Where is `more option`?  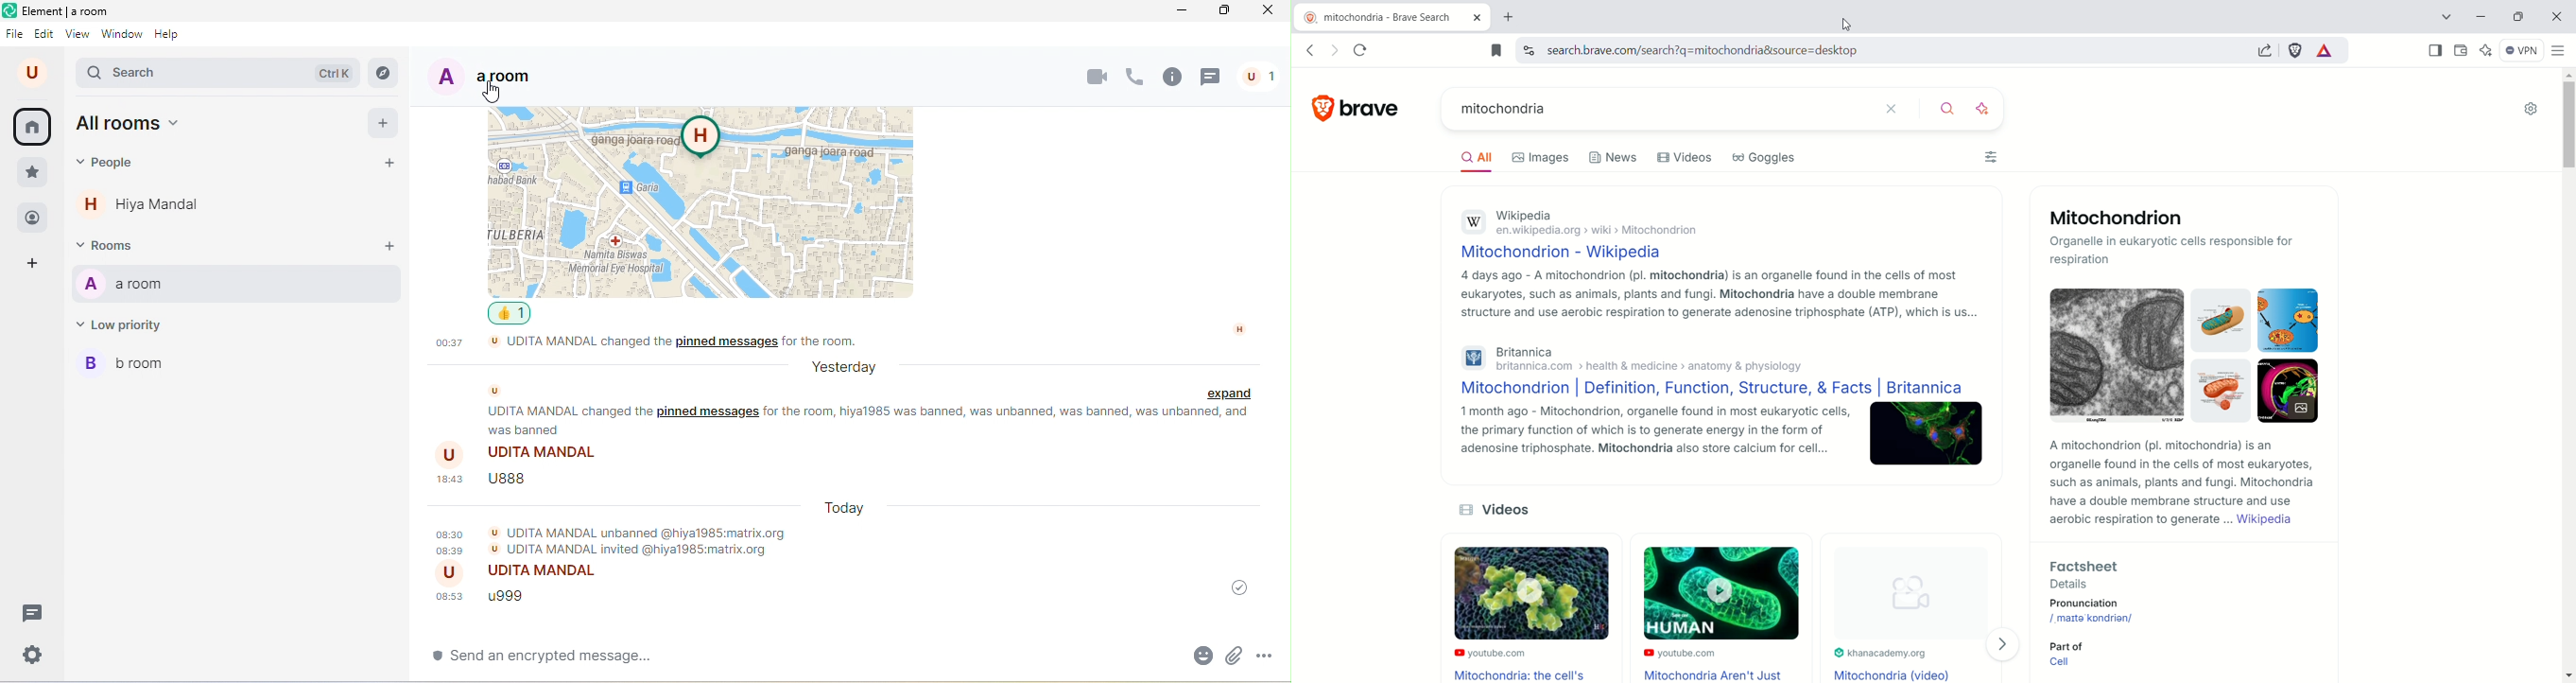 more option is located at coordinates (1267, 657).